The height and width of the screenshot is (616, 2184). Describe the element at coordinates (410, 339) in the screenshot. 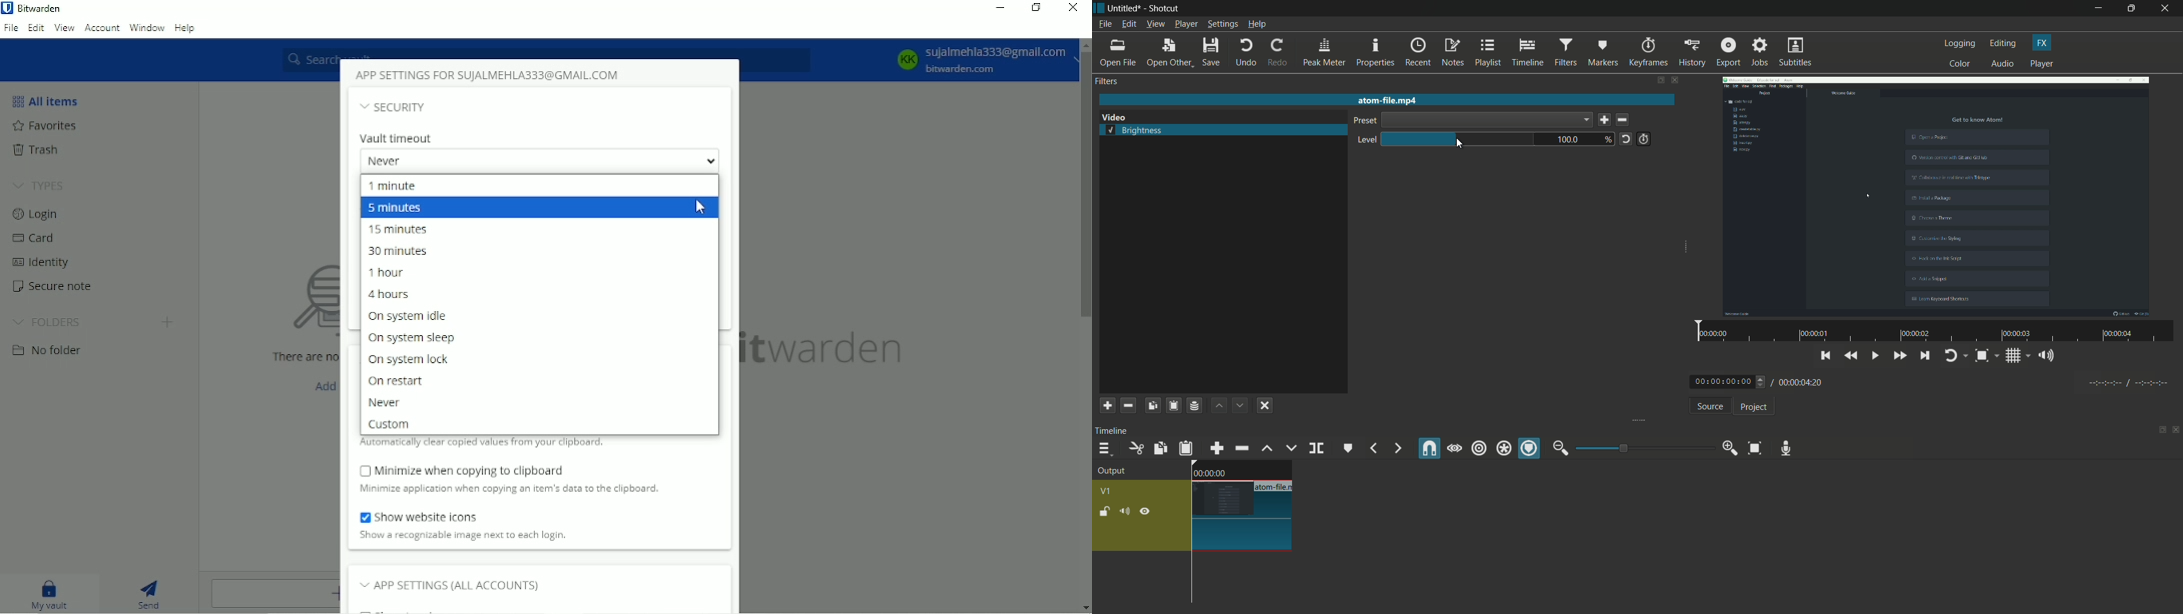

I see `On system sleep` at that location.